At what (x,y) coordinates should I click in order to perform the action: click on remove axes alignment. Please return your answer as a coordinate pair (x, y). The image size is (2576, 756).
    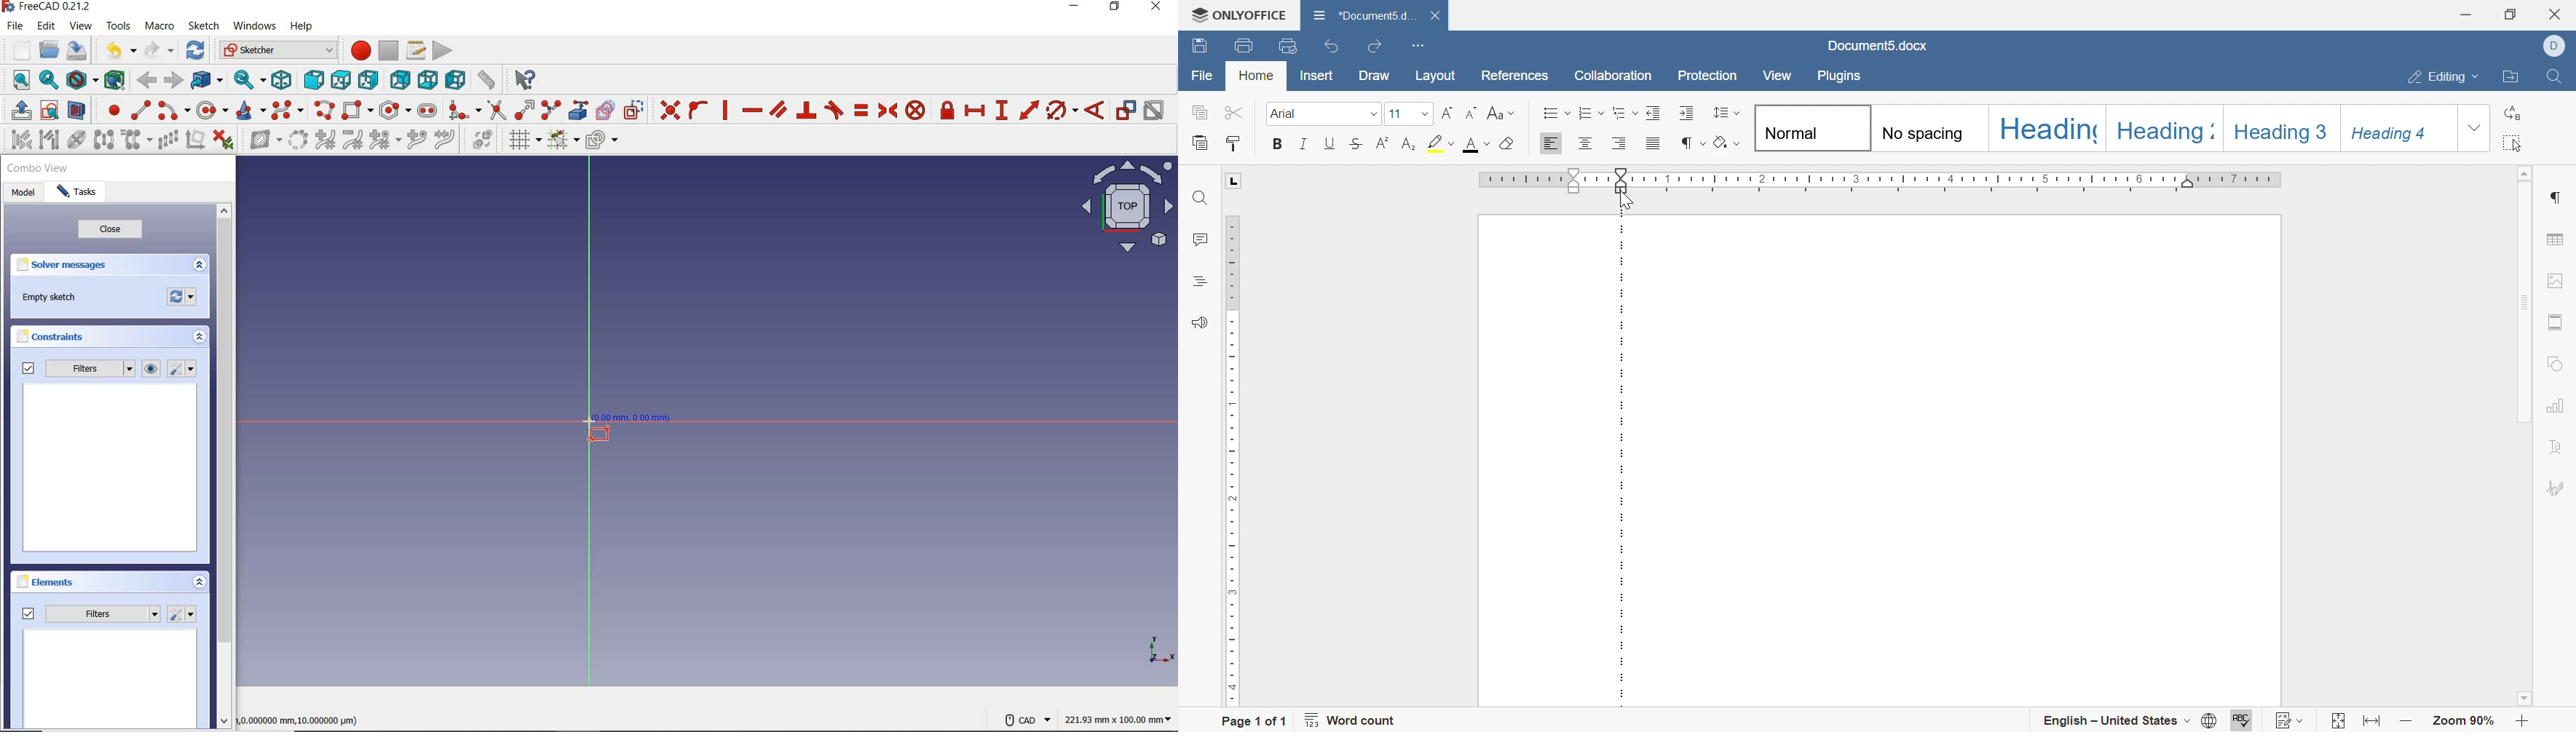
    Looking at the image, I should click on (195, 141).